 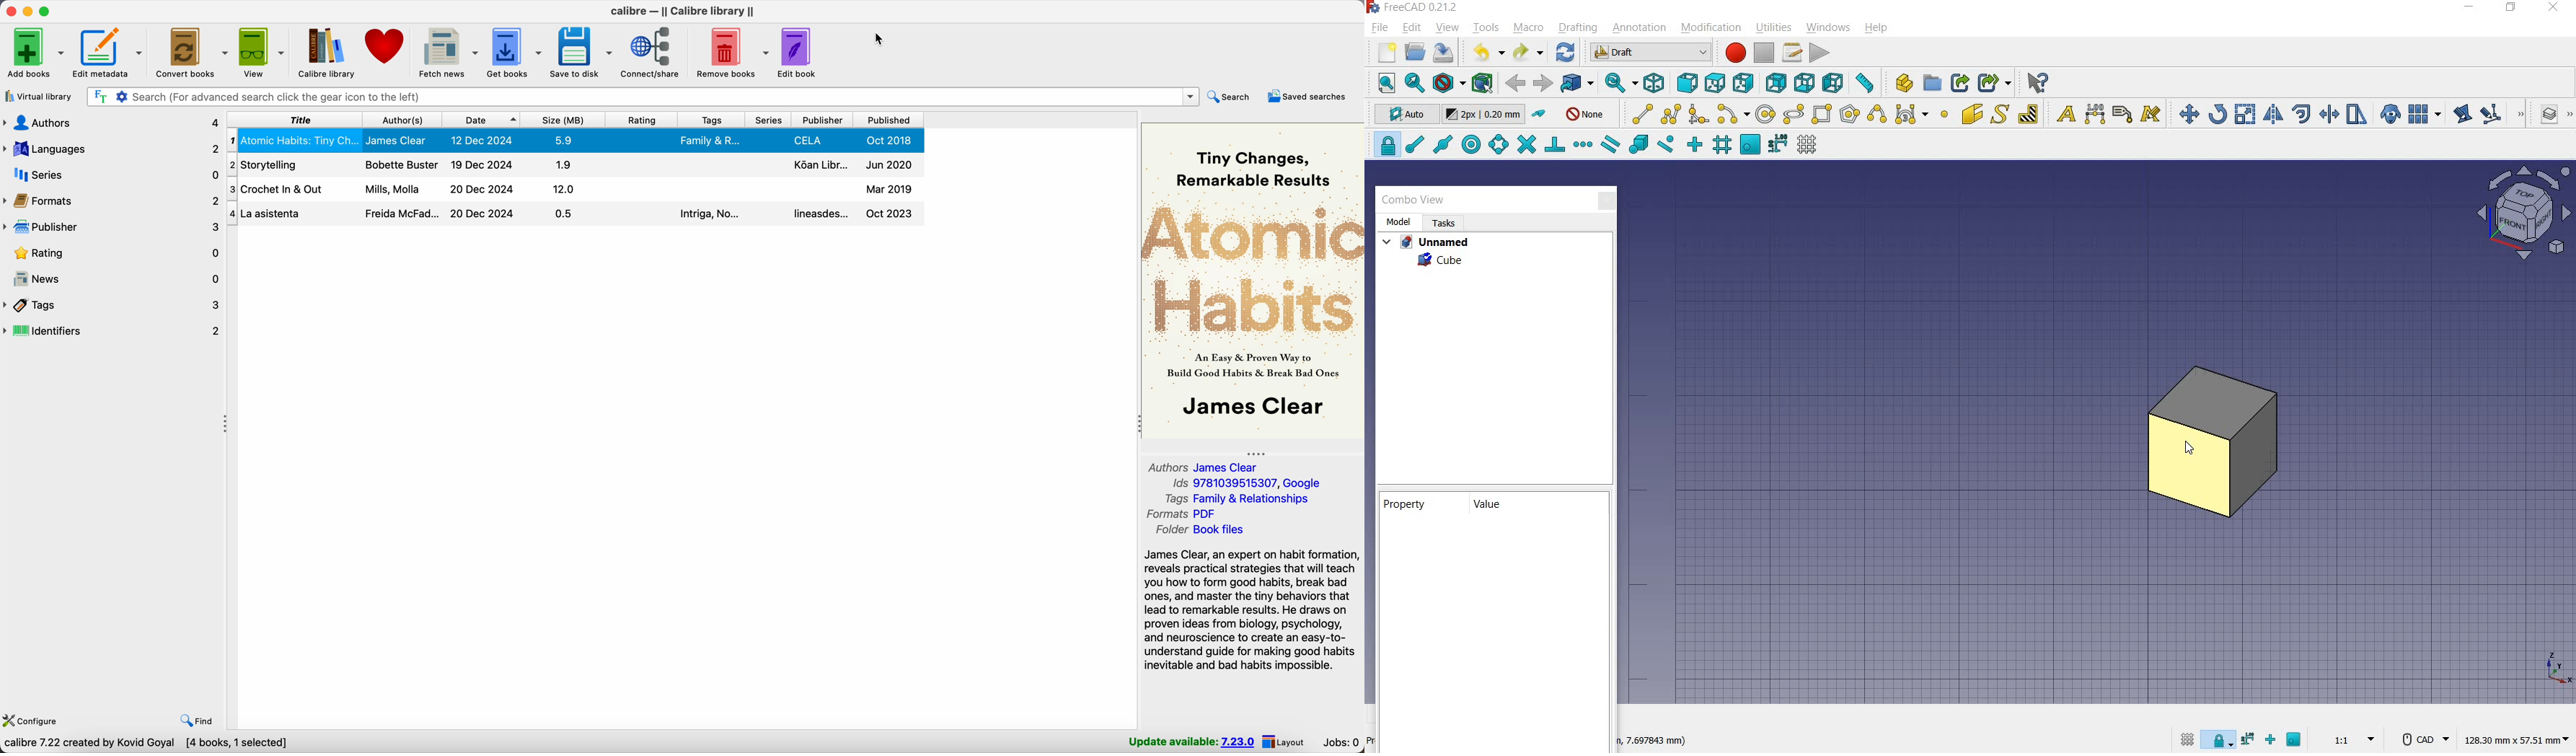 What do you see at coordinates (2357, 115) in the screenshot?
I see `stretch` at bounding box center [2357, 115].